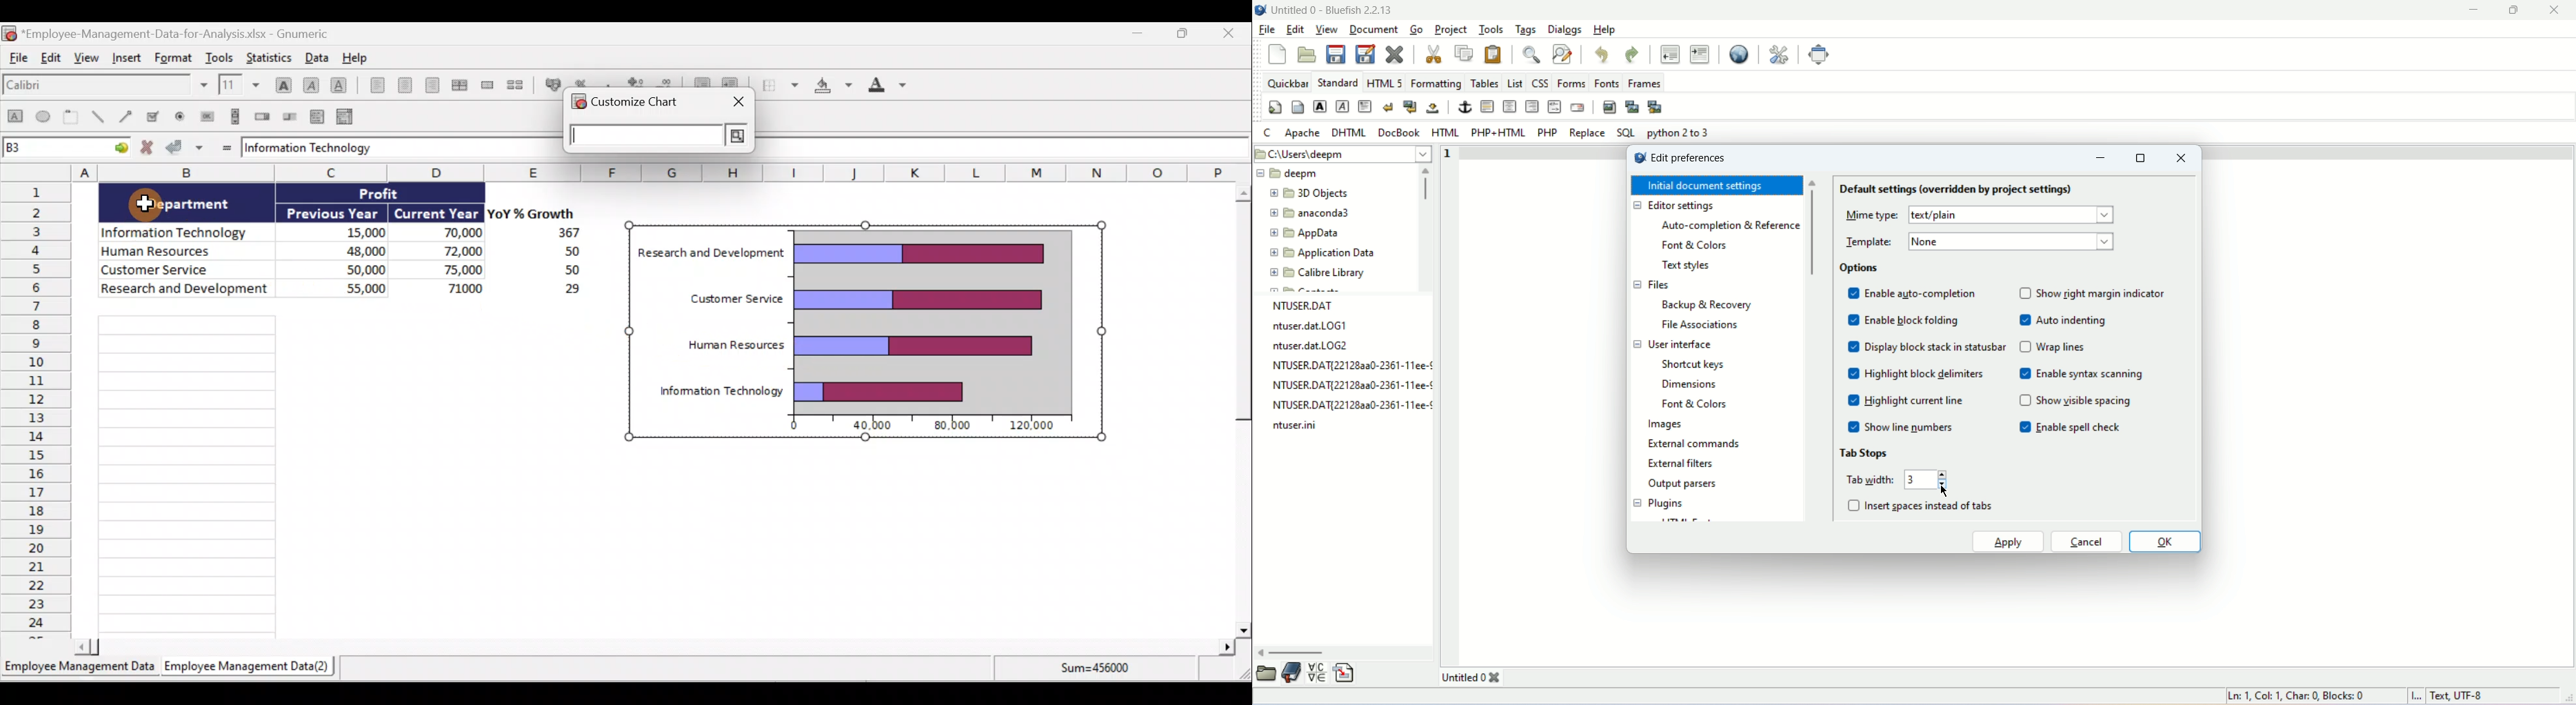 The height and width of the screenshot is (728, 2576). What do you see at coordinates (487, 85) in the screenshot?
I see `Merge a range of cells` at bounding box center [487, 85].